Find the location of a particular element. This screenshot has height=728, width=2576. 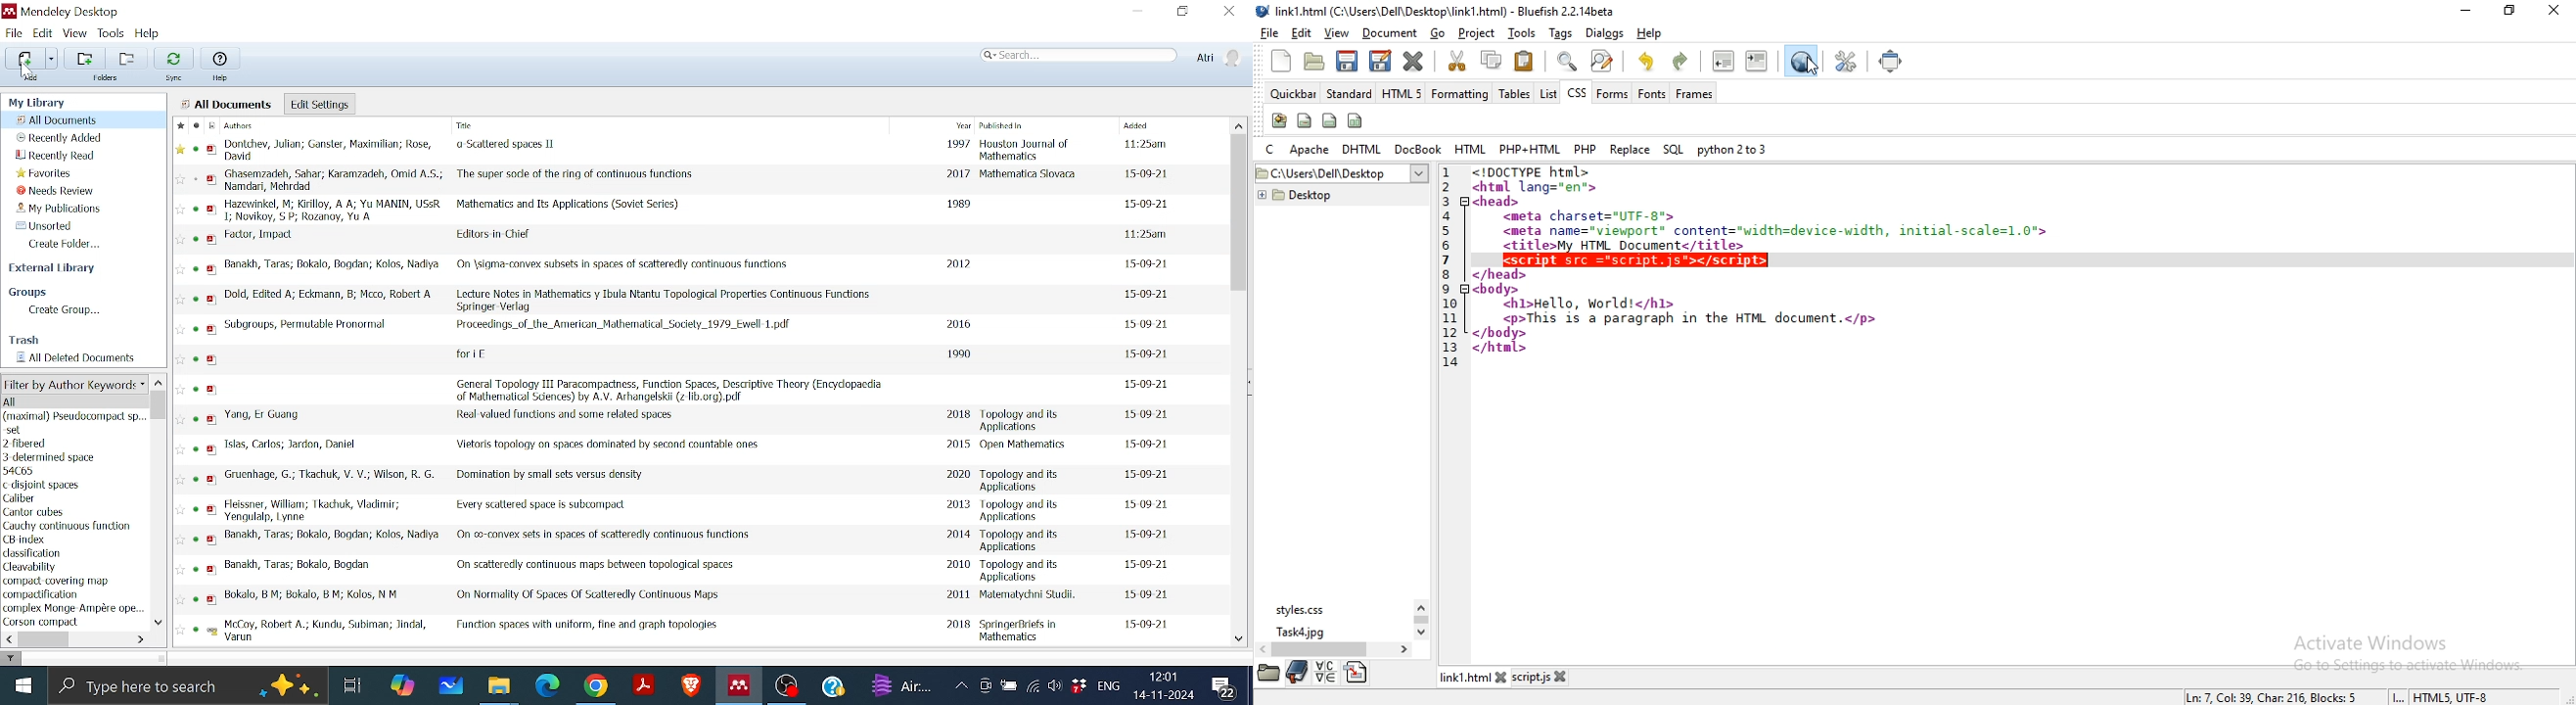

date is located at coordinates (1147, 535).